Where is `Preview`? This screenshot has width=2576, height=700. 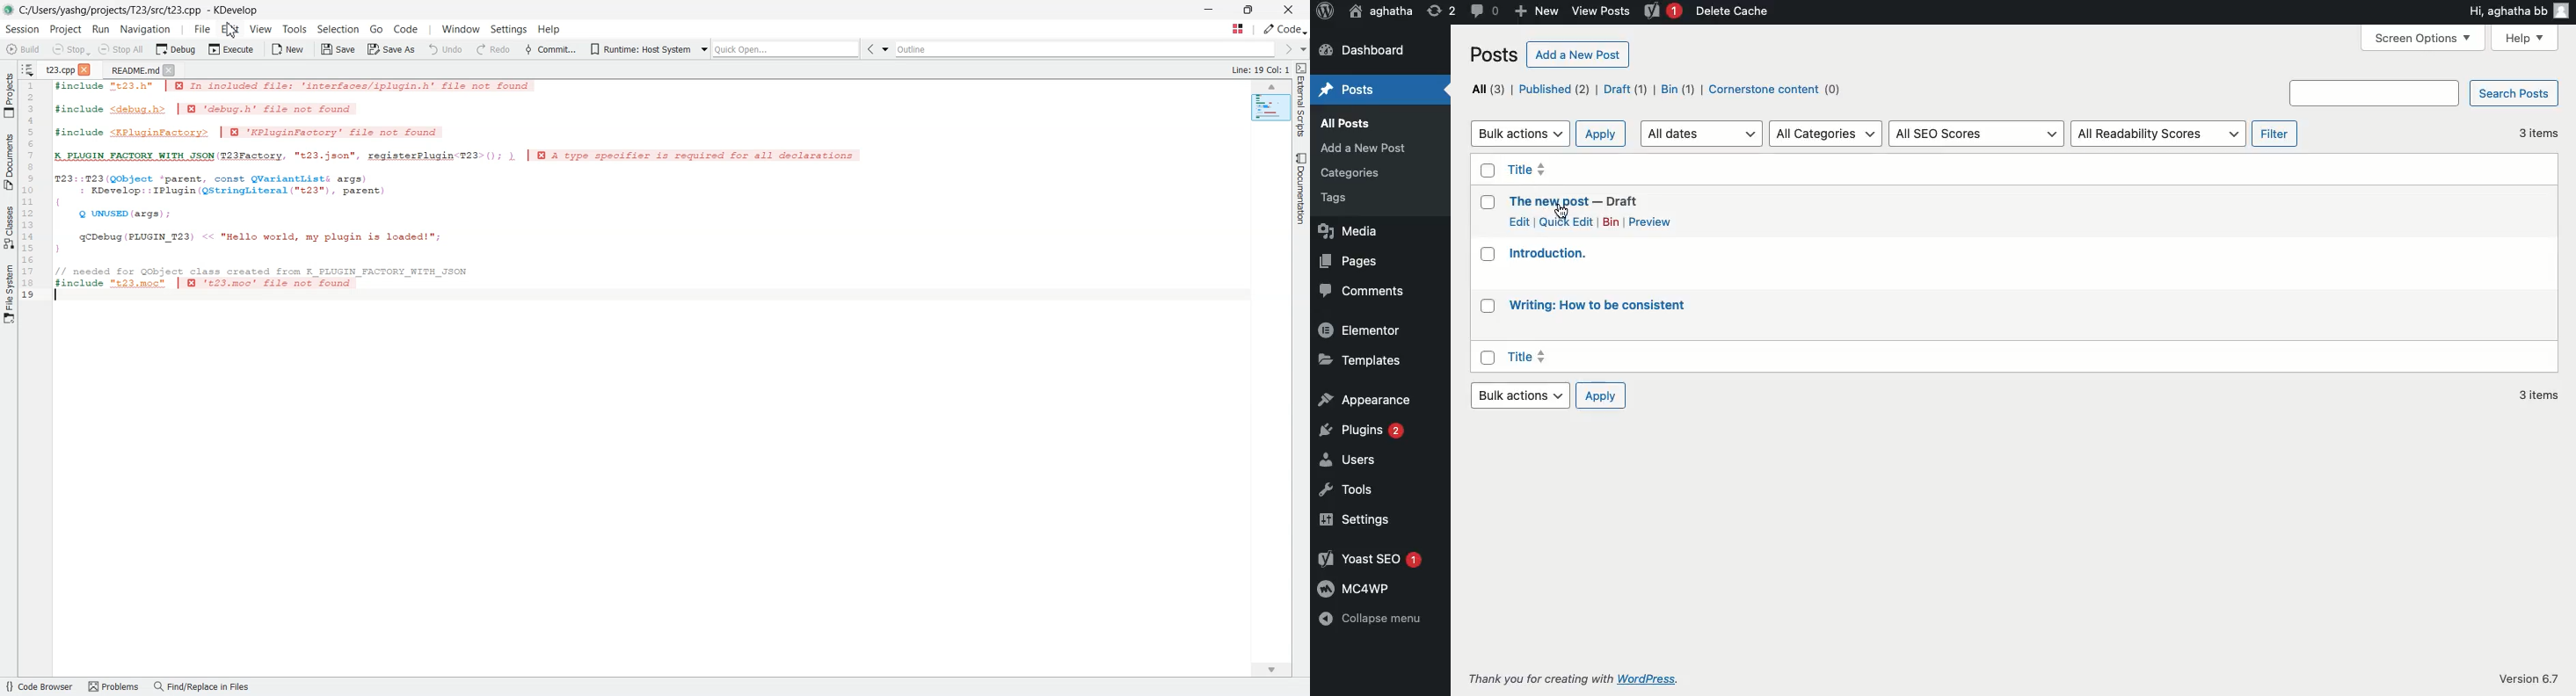
Preview is located at coordinates (1652, 221).